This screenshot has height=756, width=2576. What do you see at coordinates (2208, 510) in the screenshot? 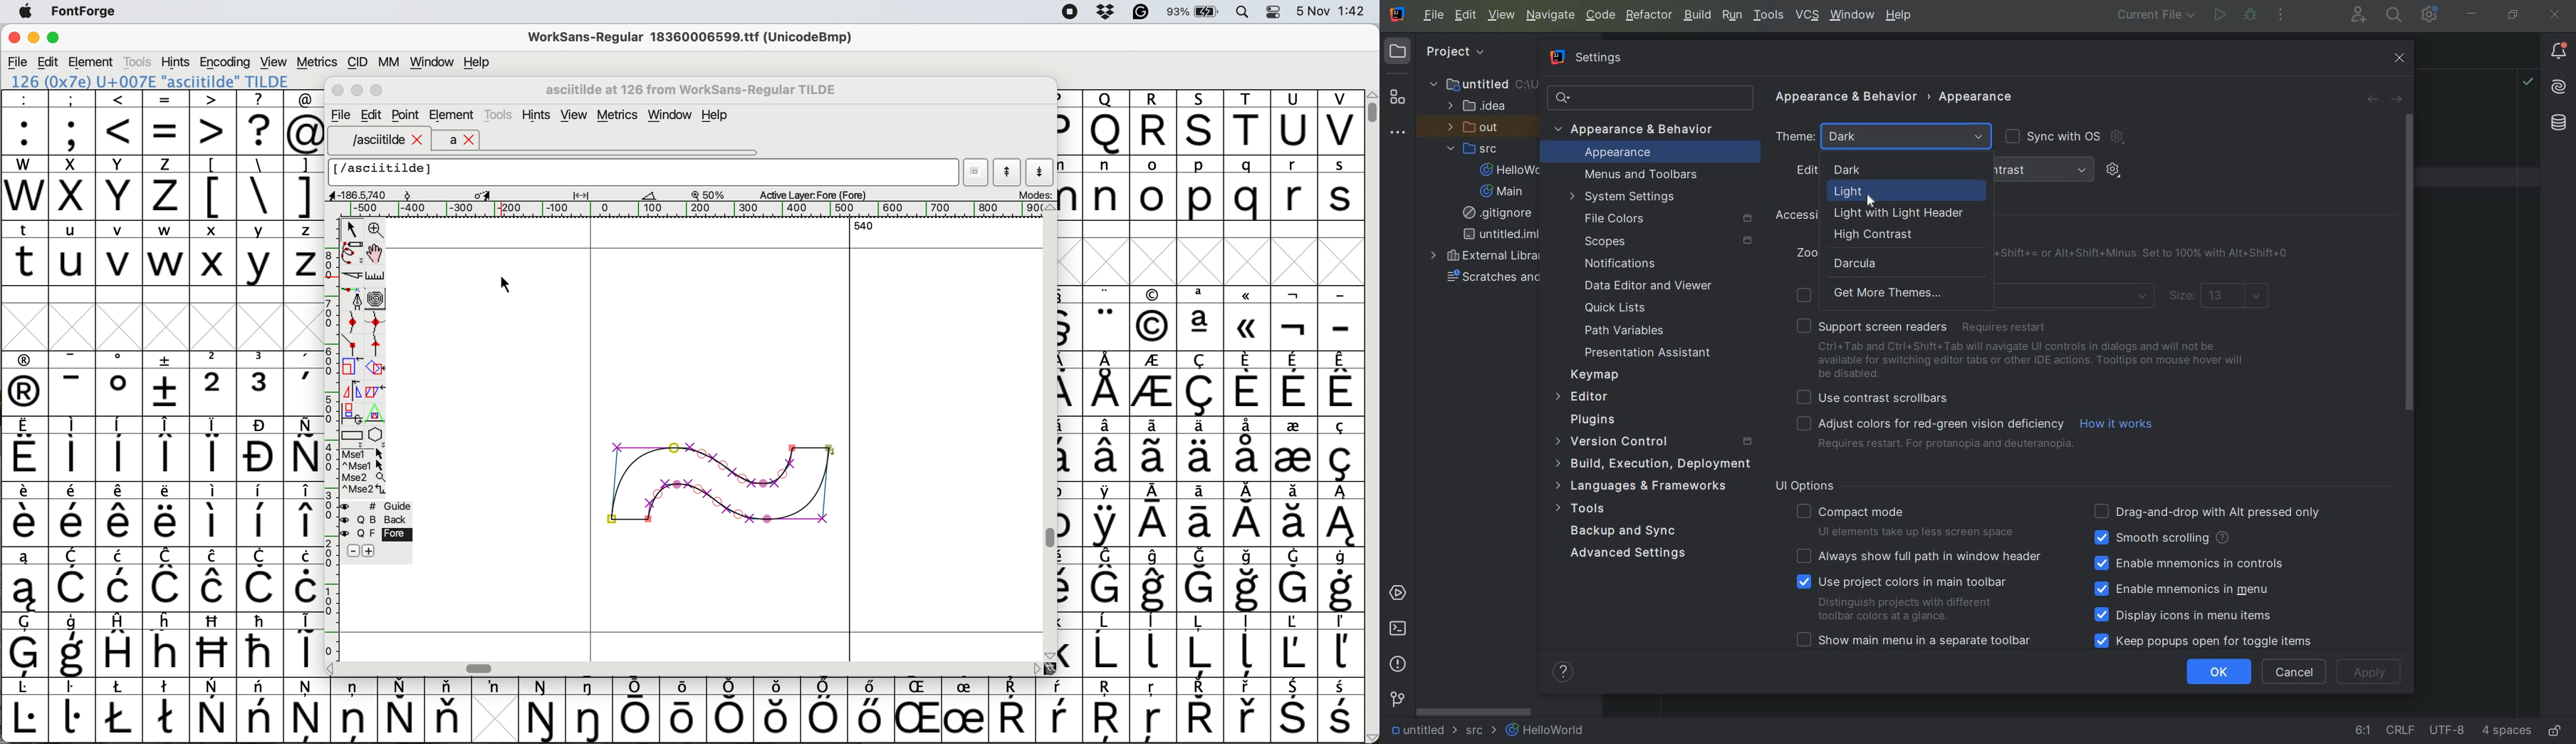
I see `drag-and-drop with ALT pressed only` at bounding box center [2208, 510].